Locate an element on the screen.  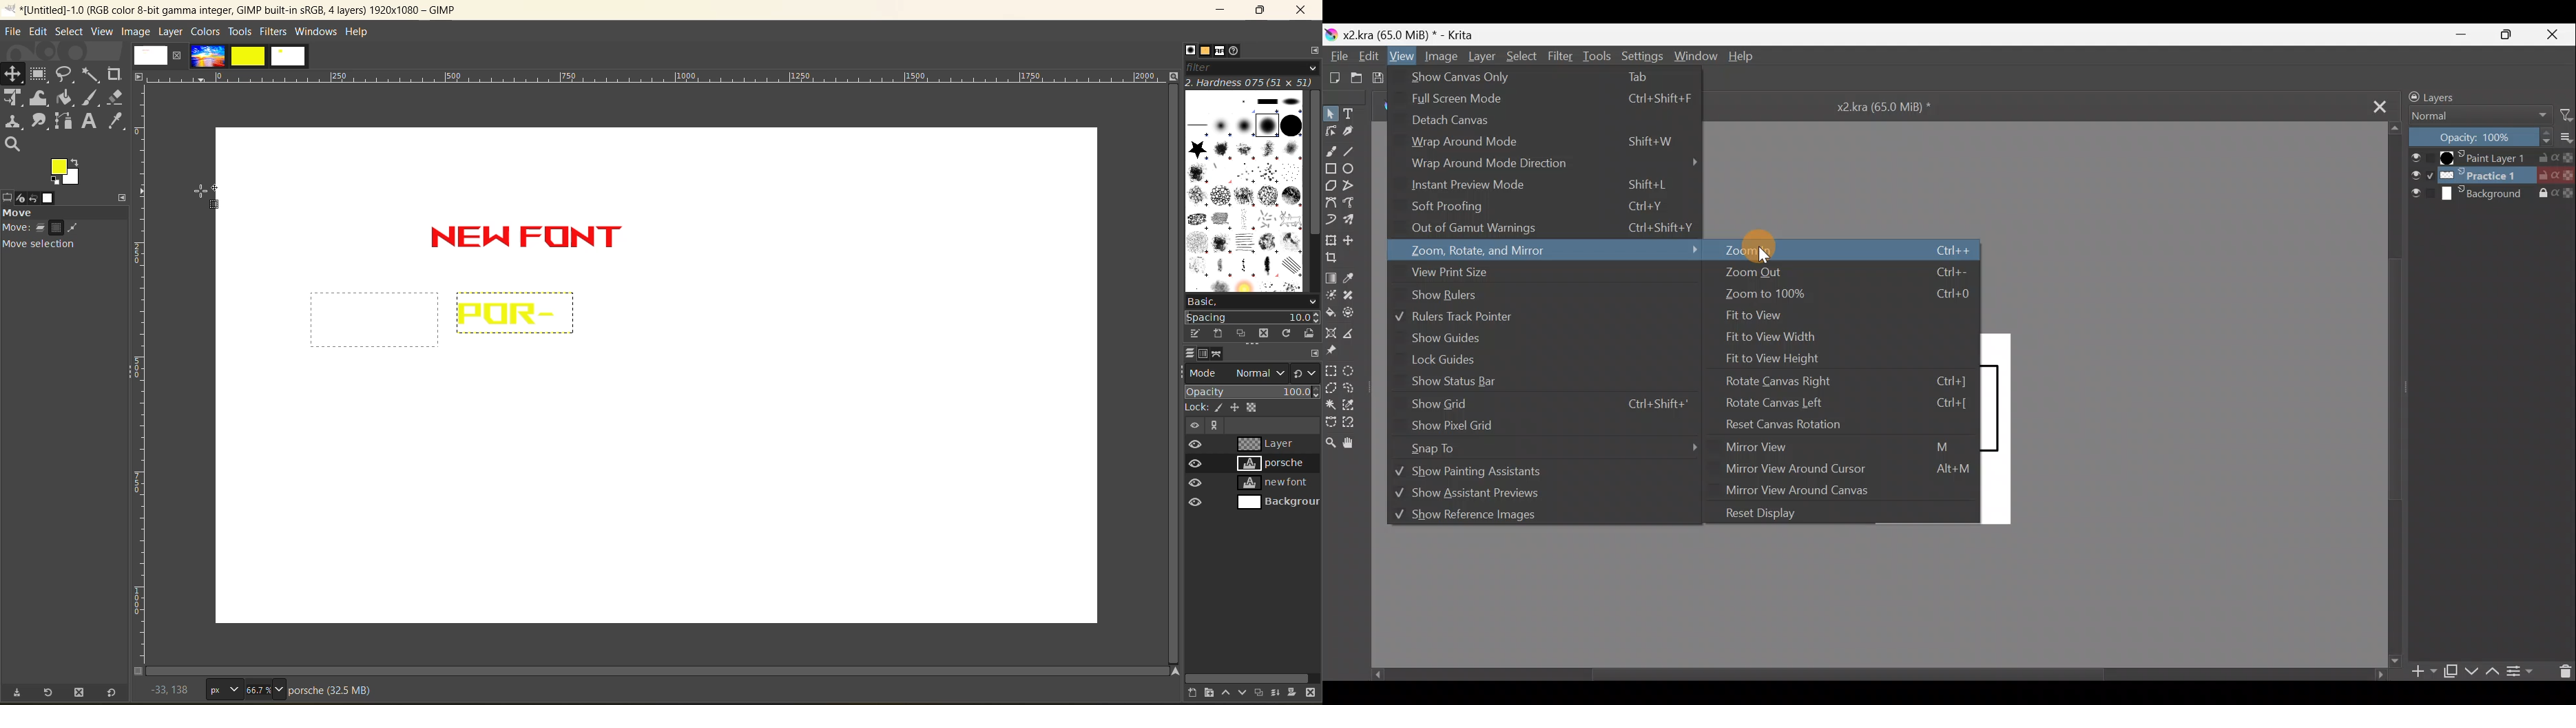
Freehand path tool is located at coordinates (1355, 202).